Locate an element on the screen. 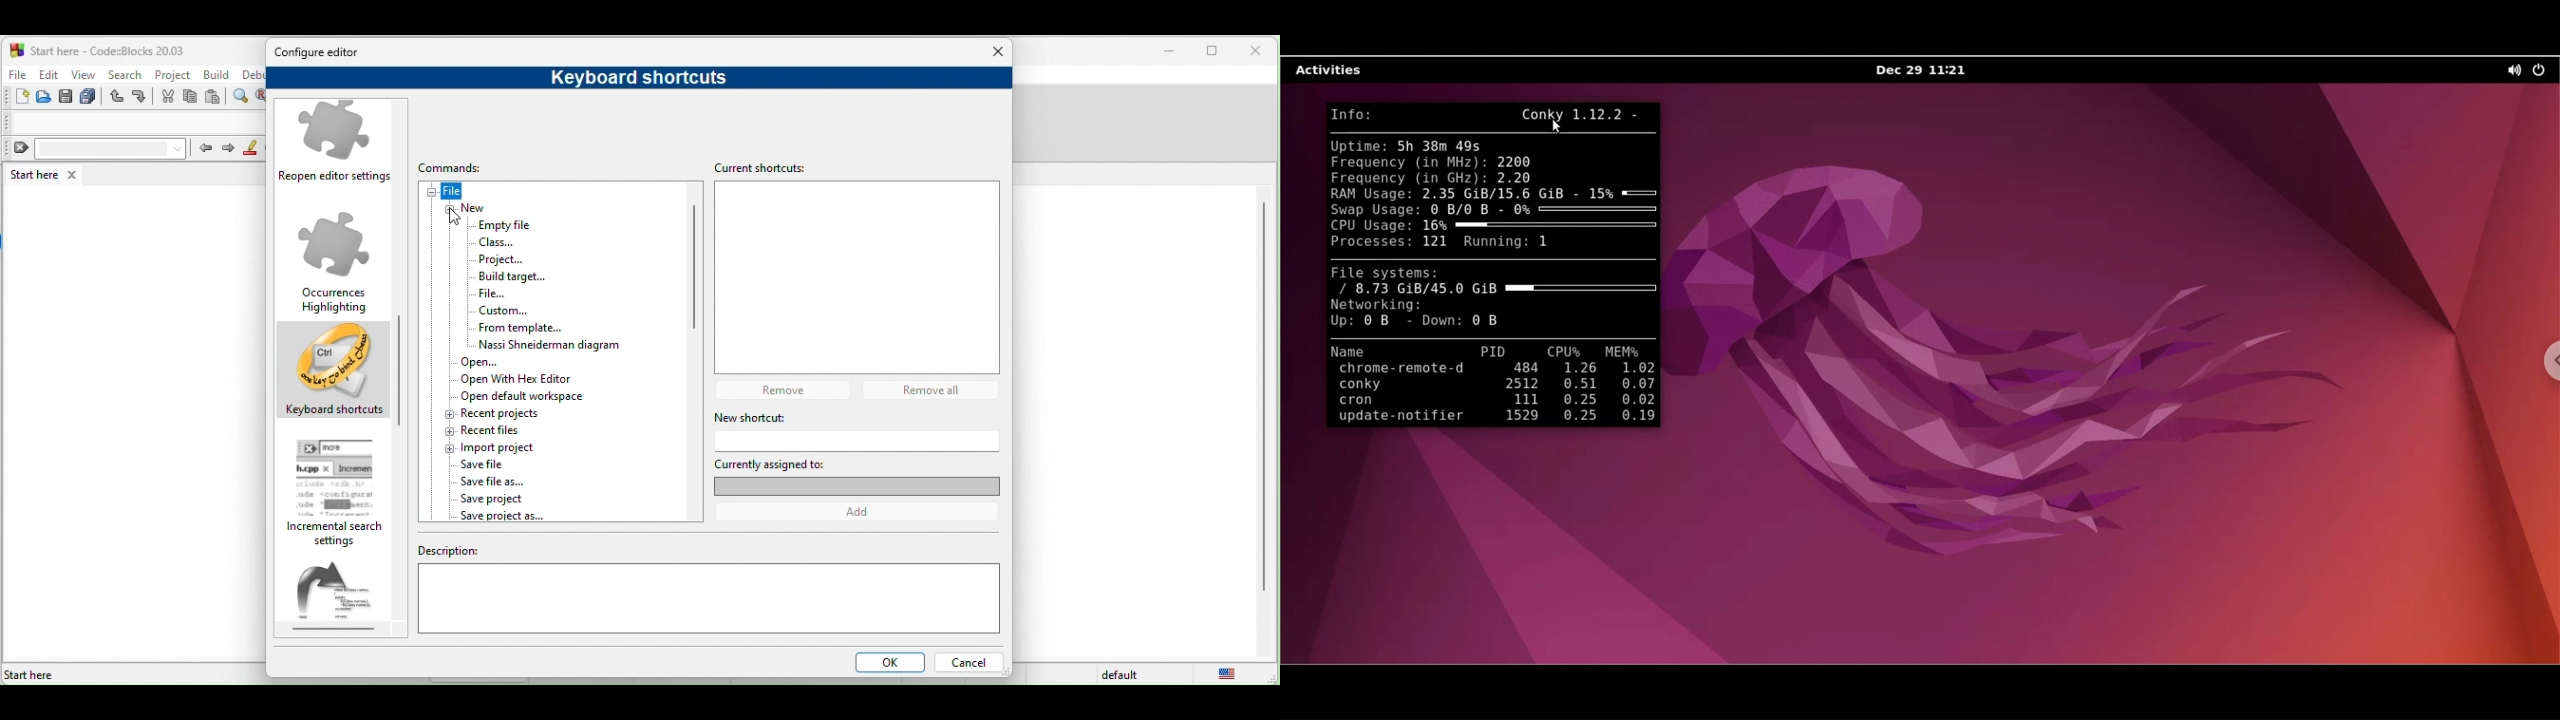  build target is located at coordinates (513, 277).